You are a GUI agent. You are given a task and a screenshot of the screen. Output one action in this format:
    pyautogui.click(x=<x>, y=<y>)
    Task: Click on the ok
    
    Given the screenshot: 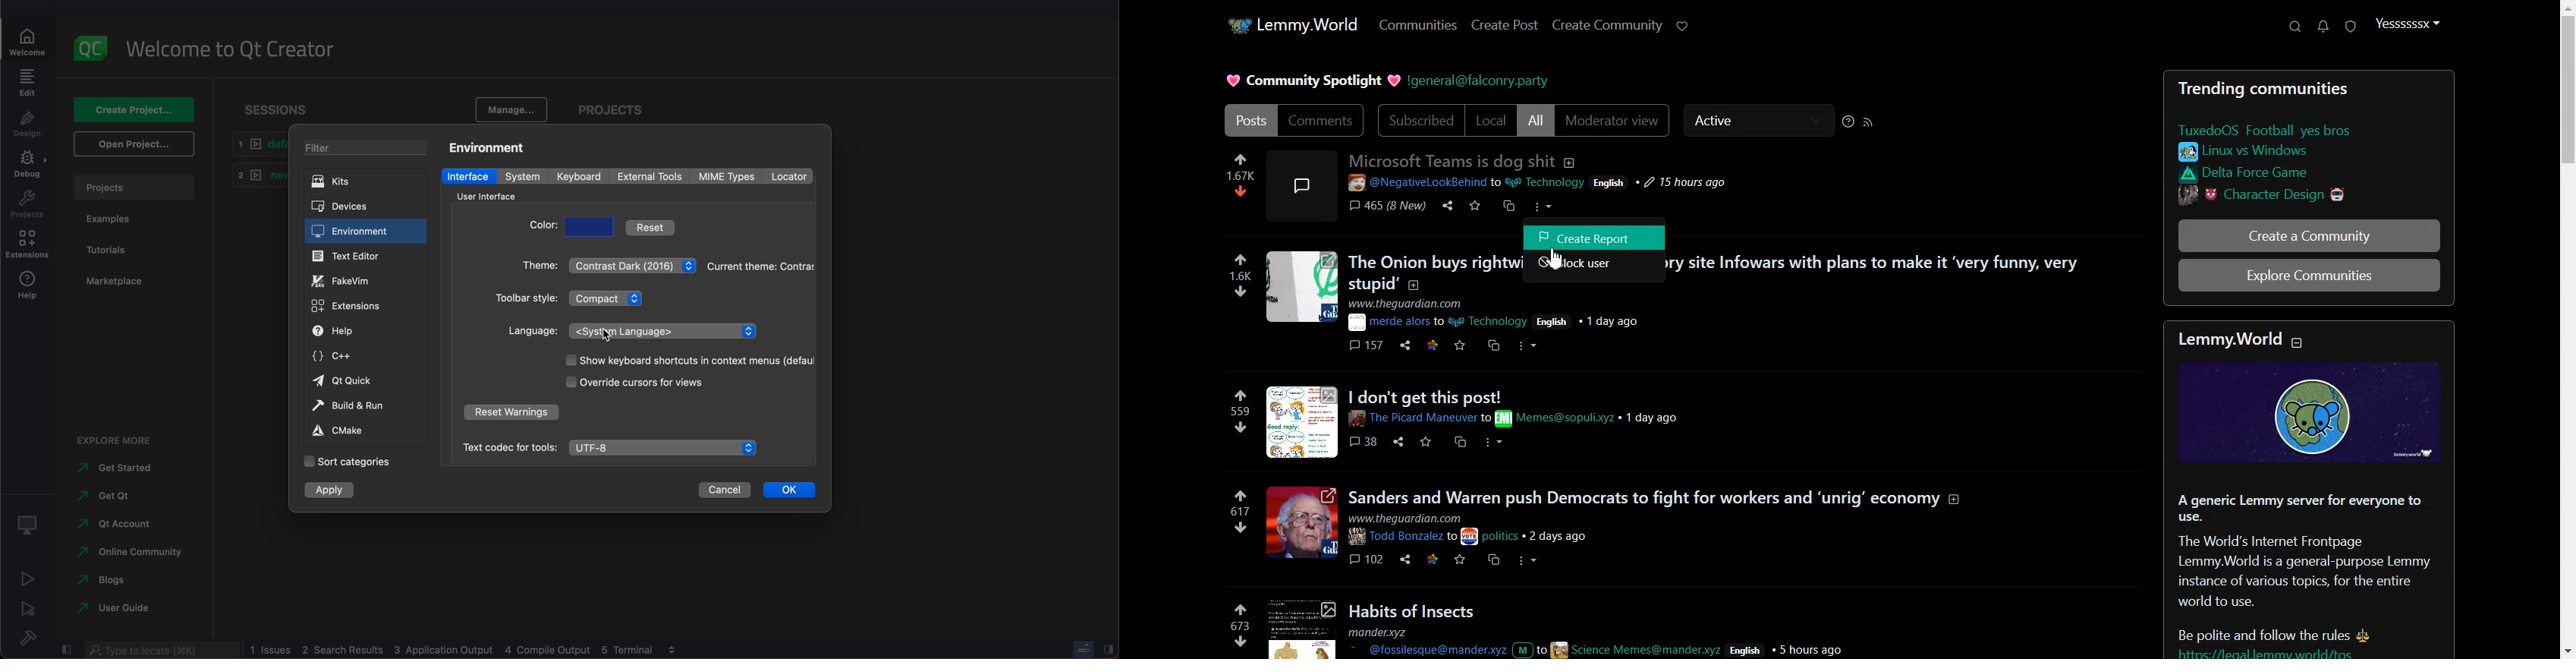 What is the action you would take?
    pyautogui.click(x=791, y=491)
    